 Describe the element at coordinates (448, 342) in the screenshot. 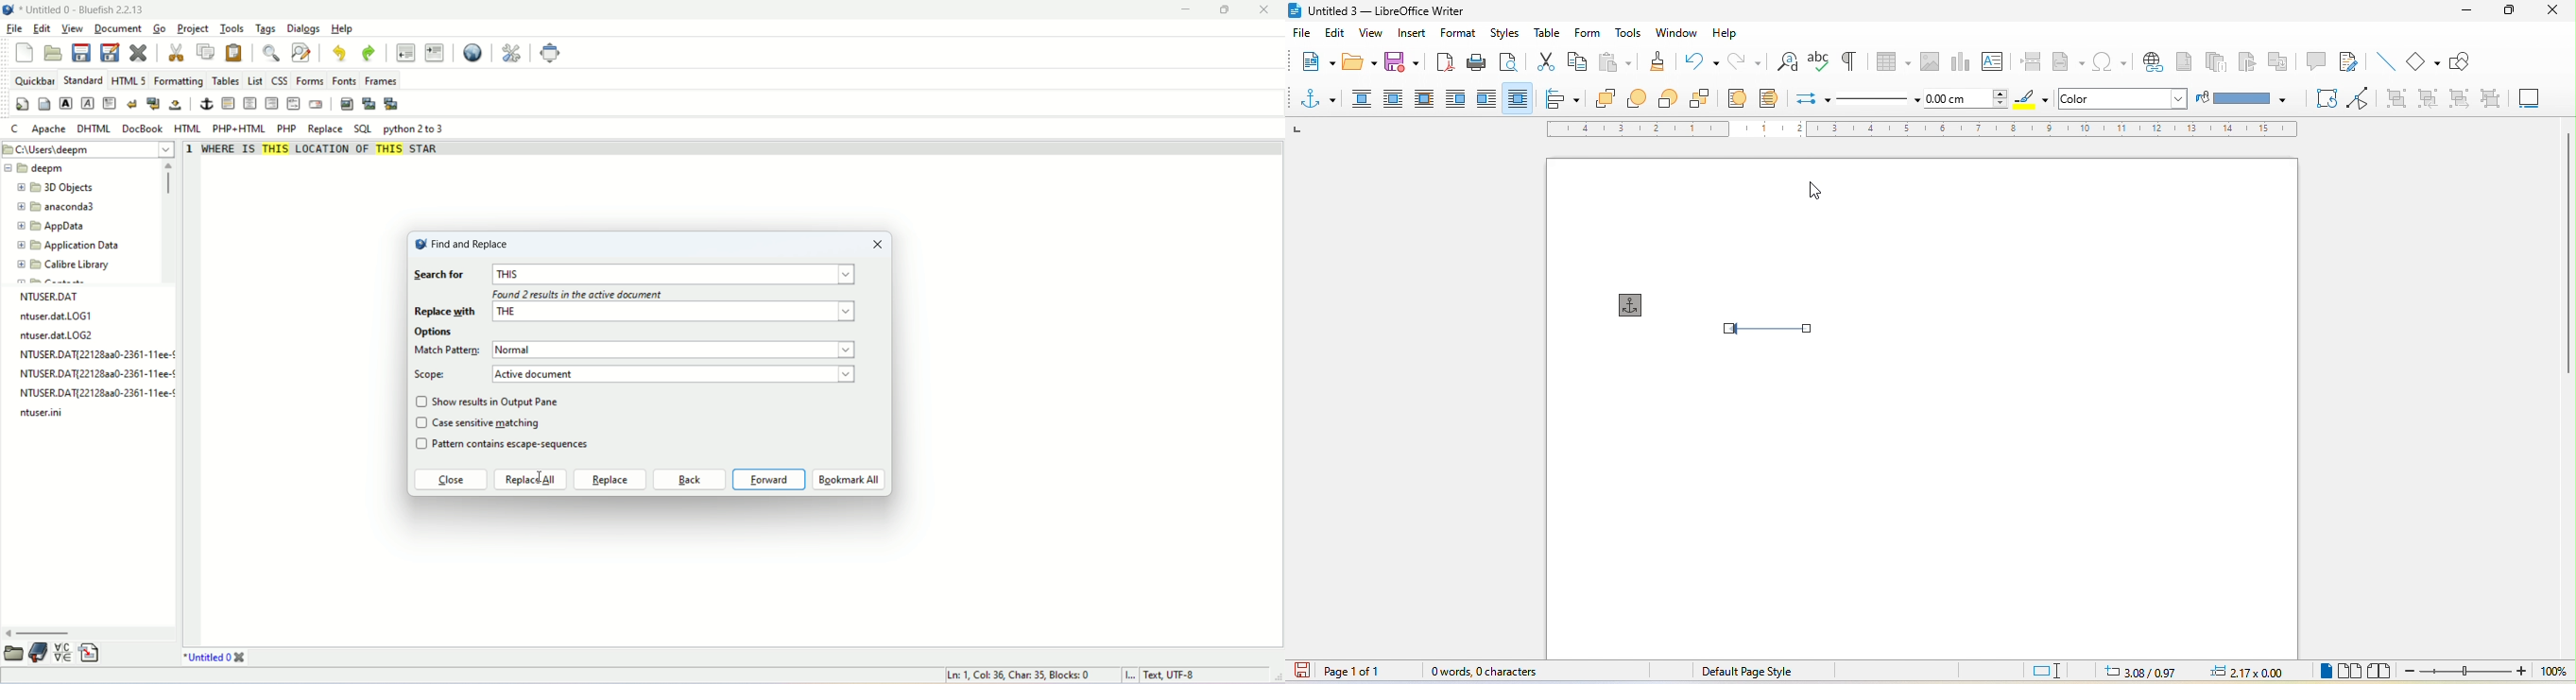

I see `options Match pattern` at that location.